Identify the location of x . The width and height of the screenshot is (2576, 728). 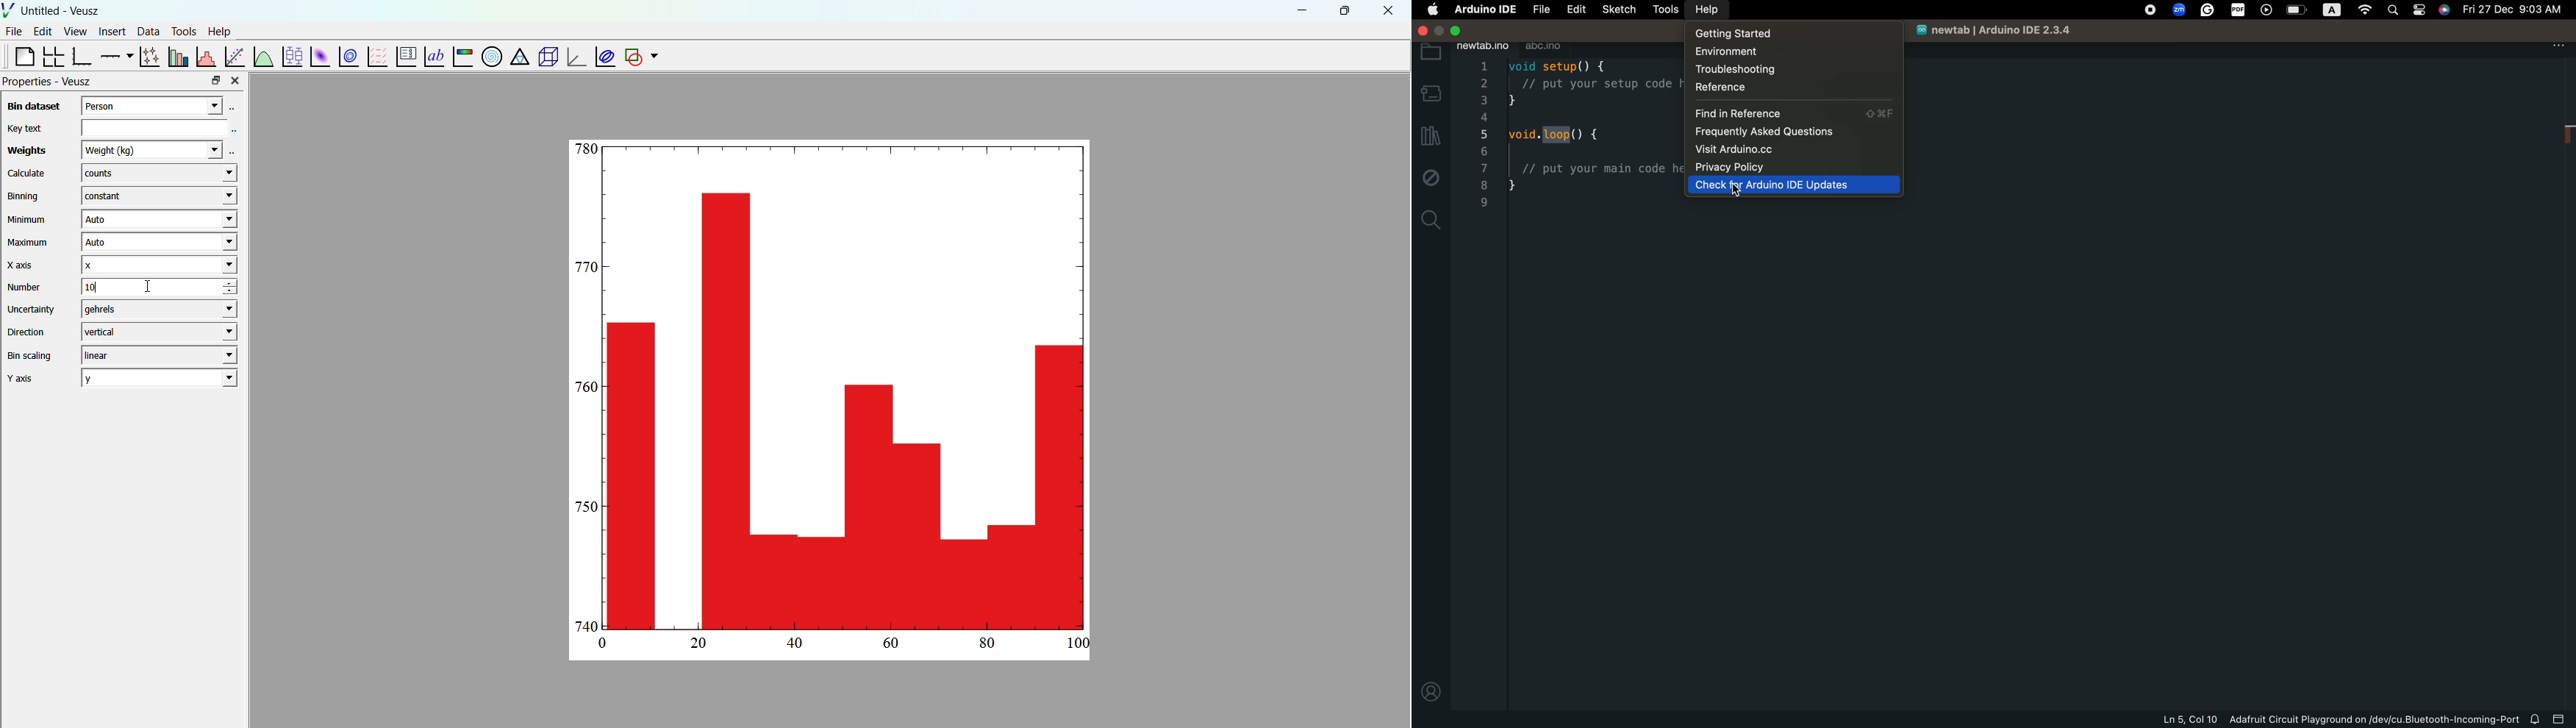
(157, 265).